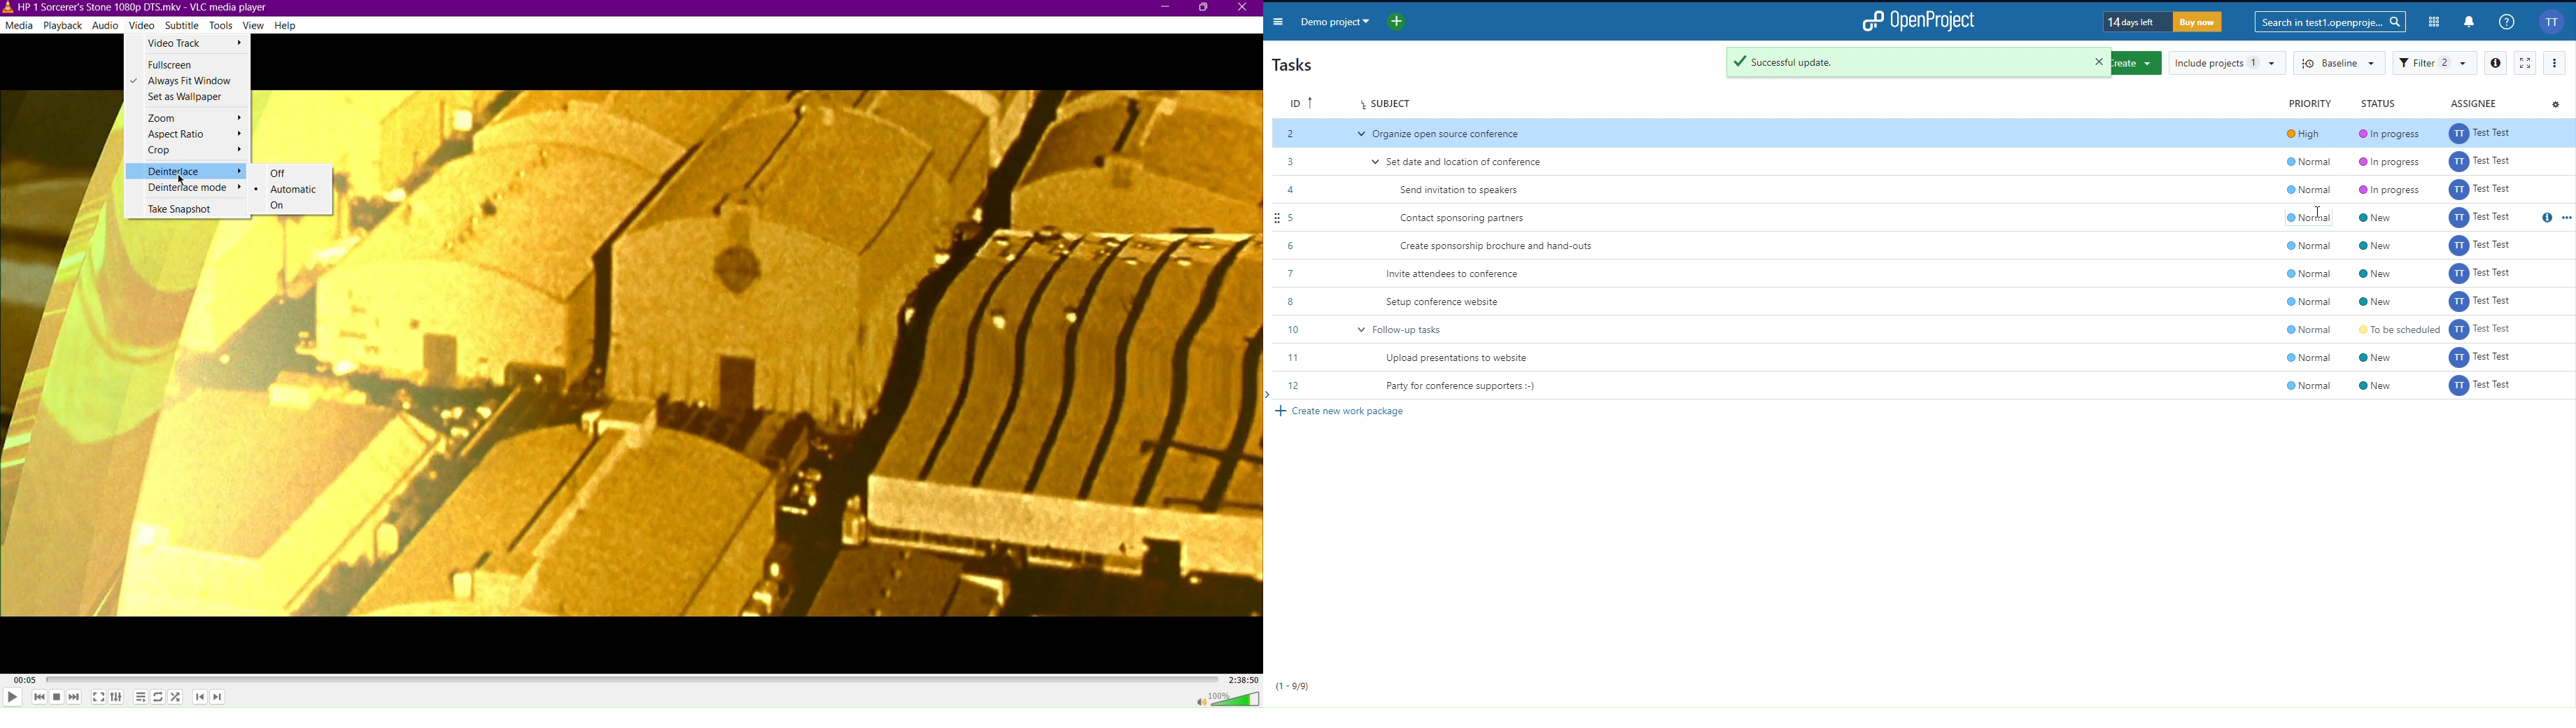 The image size is (2576, 728). What do you see at coordinates (18, 26) in the screenshot?
I see `Media` at bounding box center [18, 26].